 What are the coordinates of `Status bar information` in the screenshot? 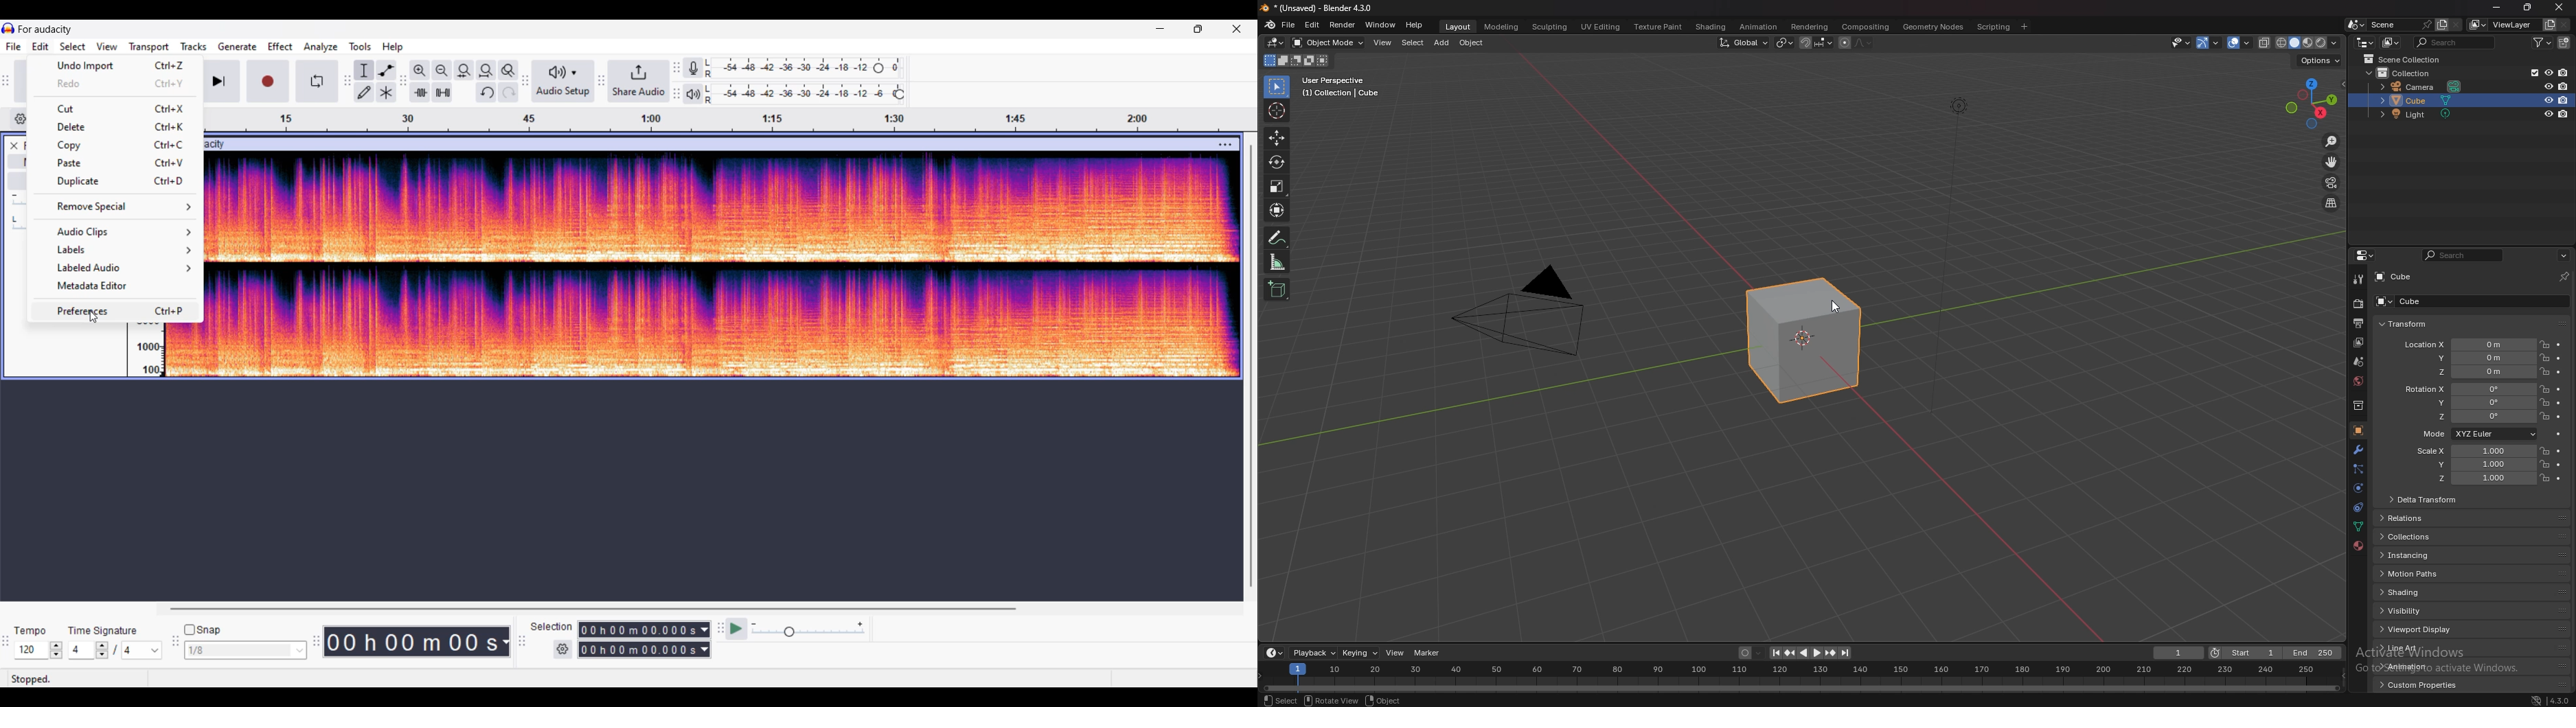 It's located at (194, 678).